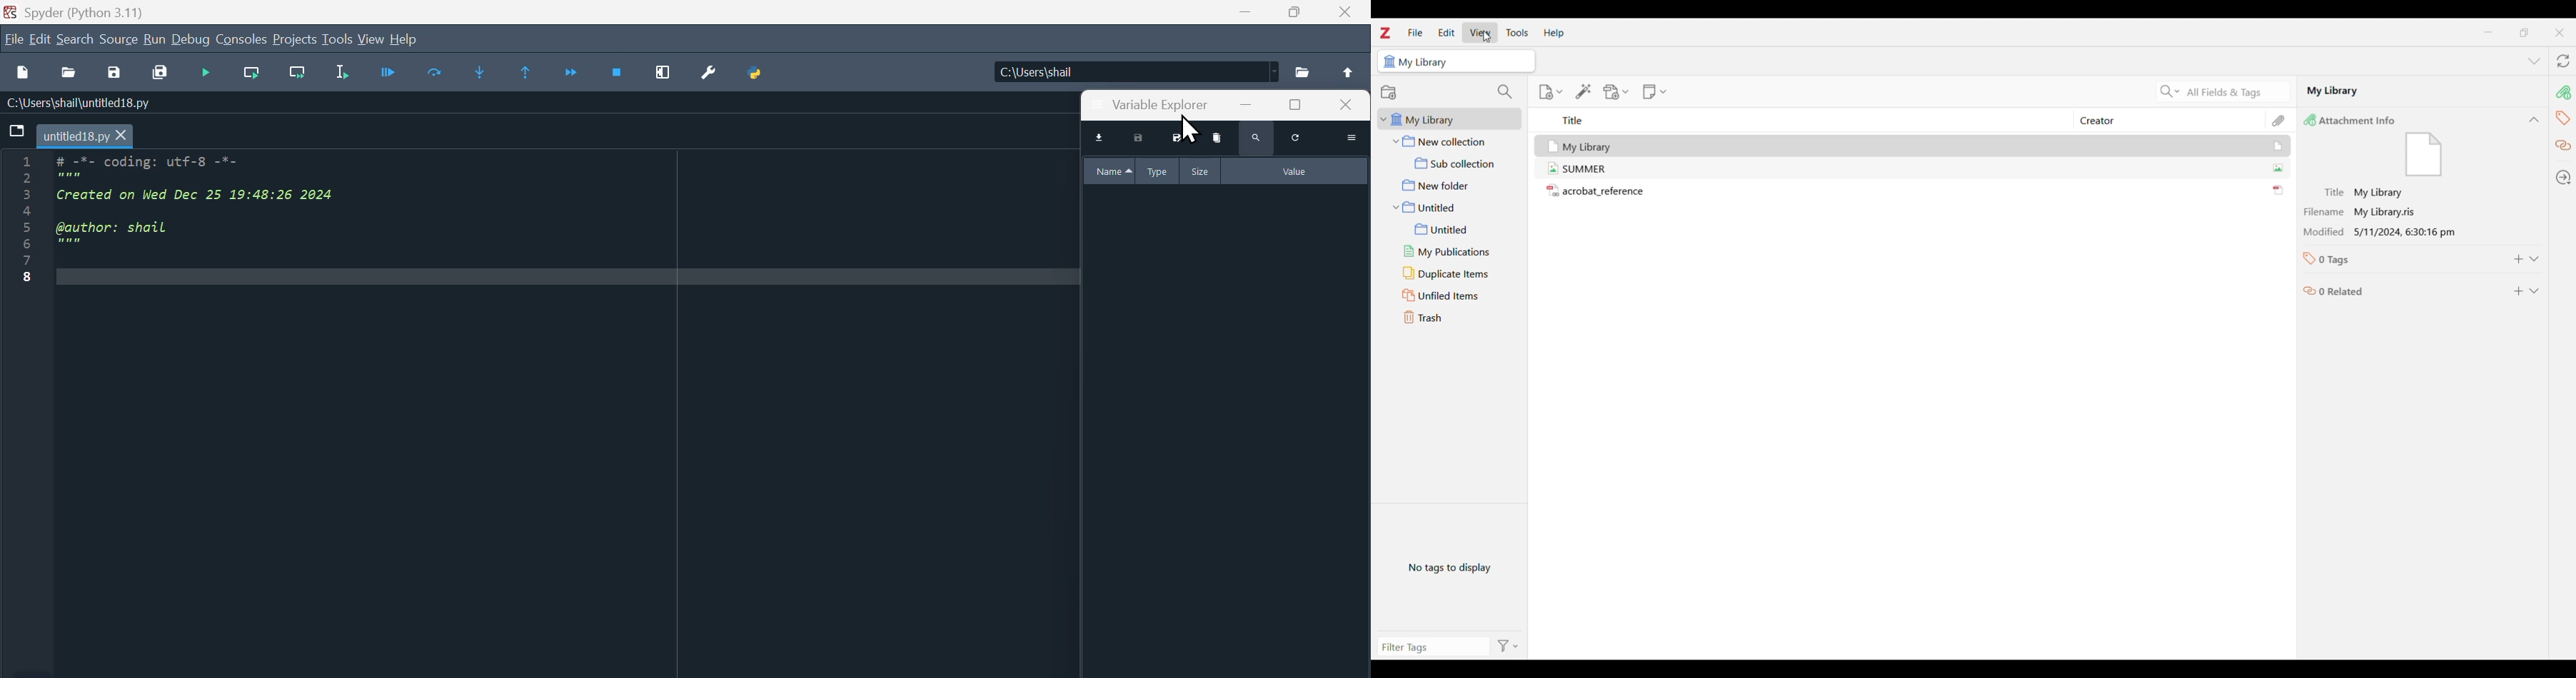  What do you see at coordinates (2433, 156) in the screenshot?
I see `File icon` at bounding box center [2433, 156].